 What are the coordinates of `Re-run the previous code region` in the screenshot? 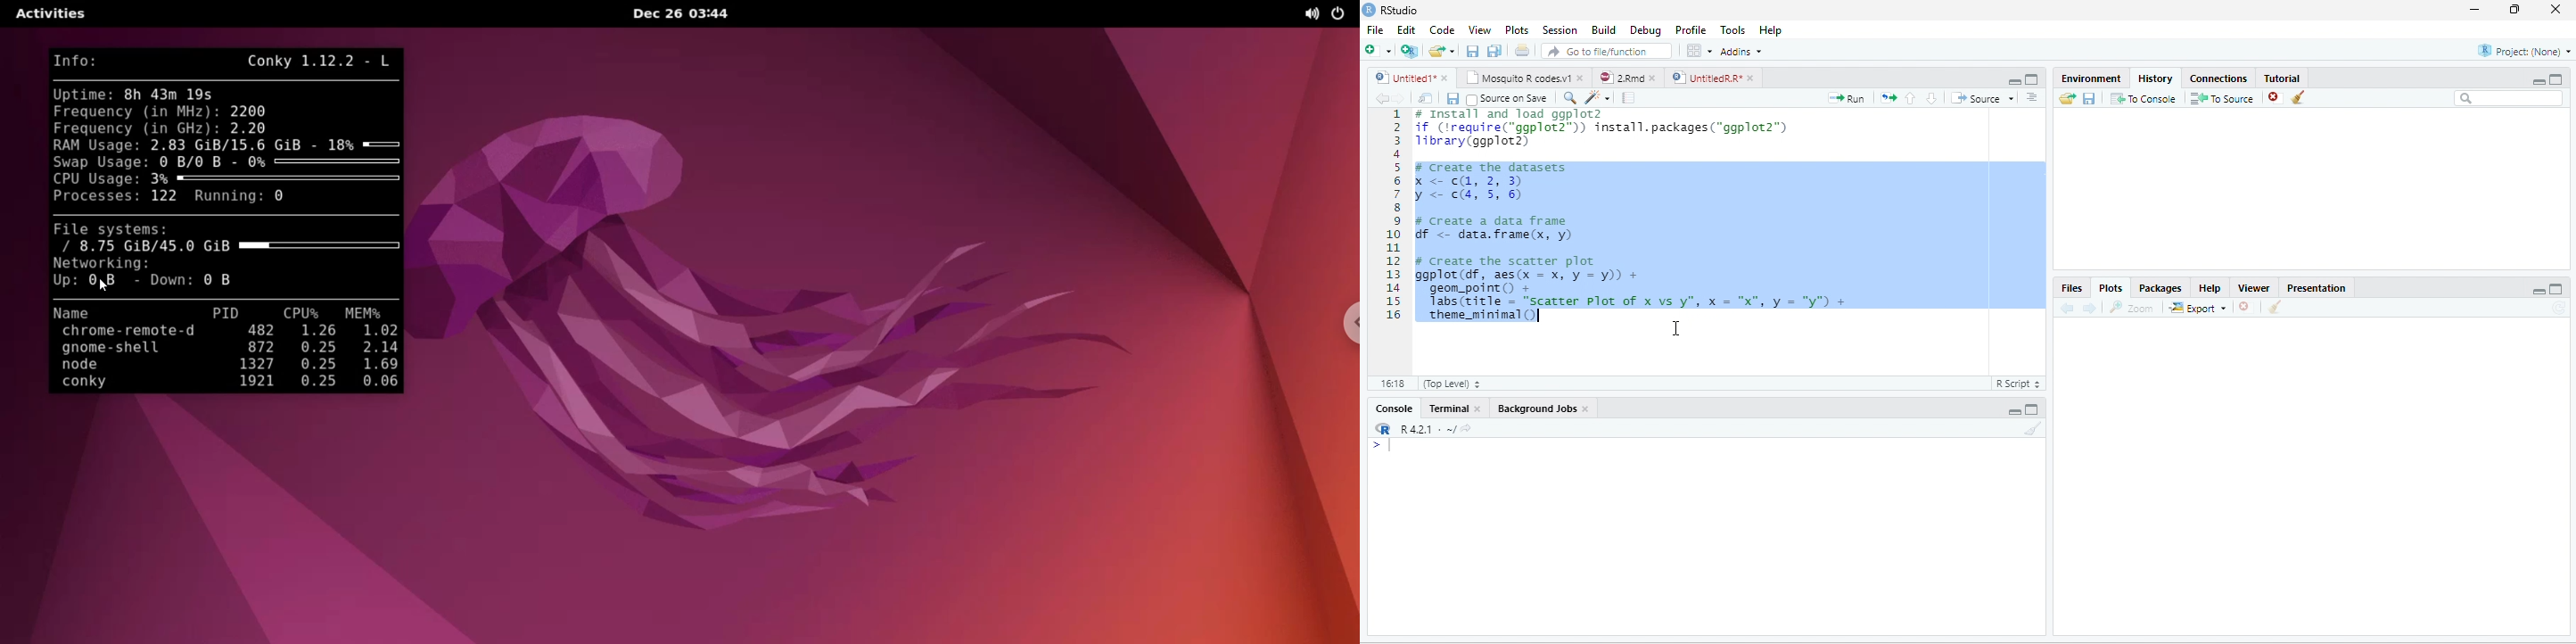 It's located at (1889, 98).